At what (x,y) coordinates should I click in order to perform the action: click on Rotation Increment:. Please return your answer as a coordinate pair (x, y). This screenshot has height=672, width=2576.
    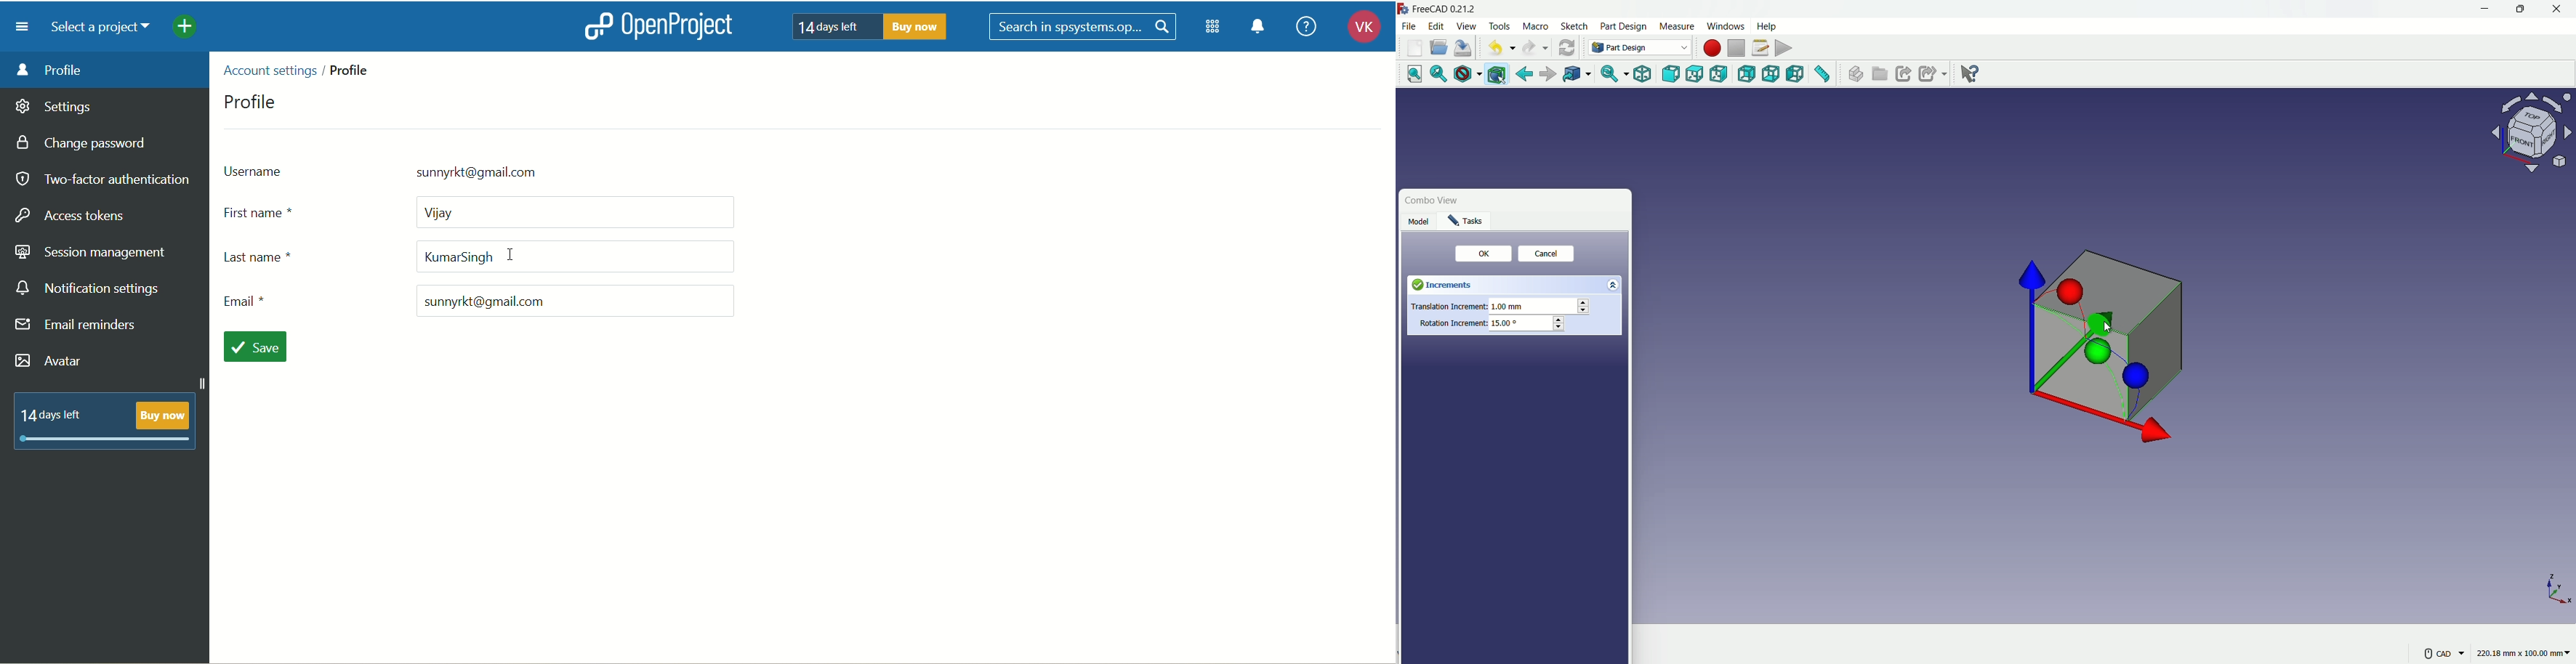
    Looking at the image, I should click on (1452, 323).